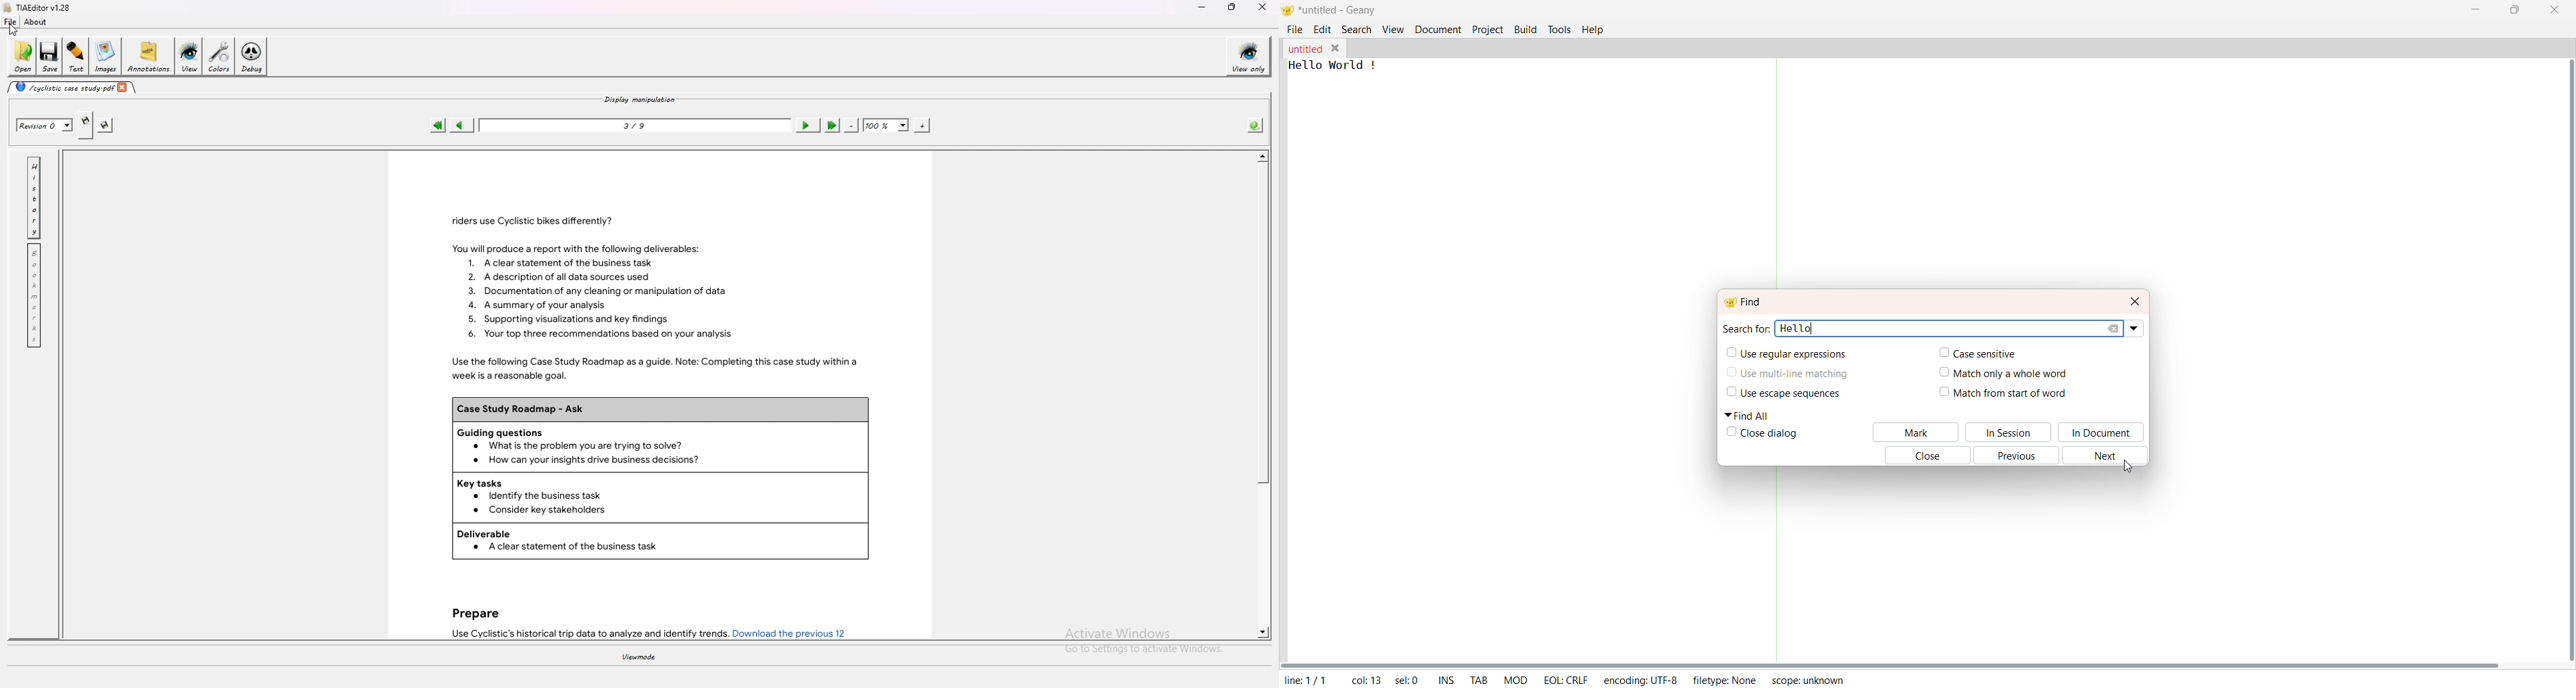 This screenshot has height=700, width=2576. What do you see at coordinates (2552, 10) in the screenshot?
I see `Close` at bounding box center [2552, 10].